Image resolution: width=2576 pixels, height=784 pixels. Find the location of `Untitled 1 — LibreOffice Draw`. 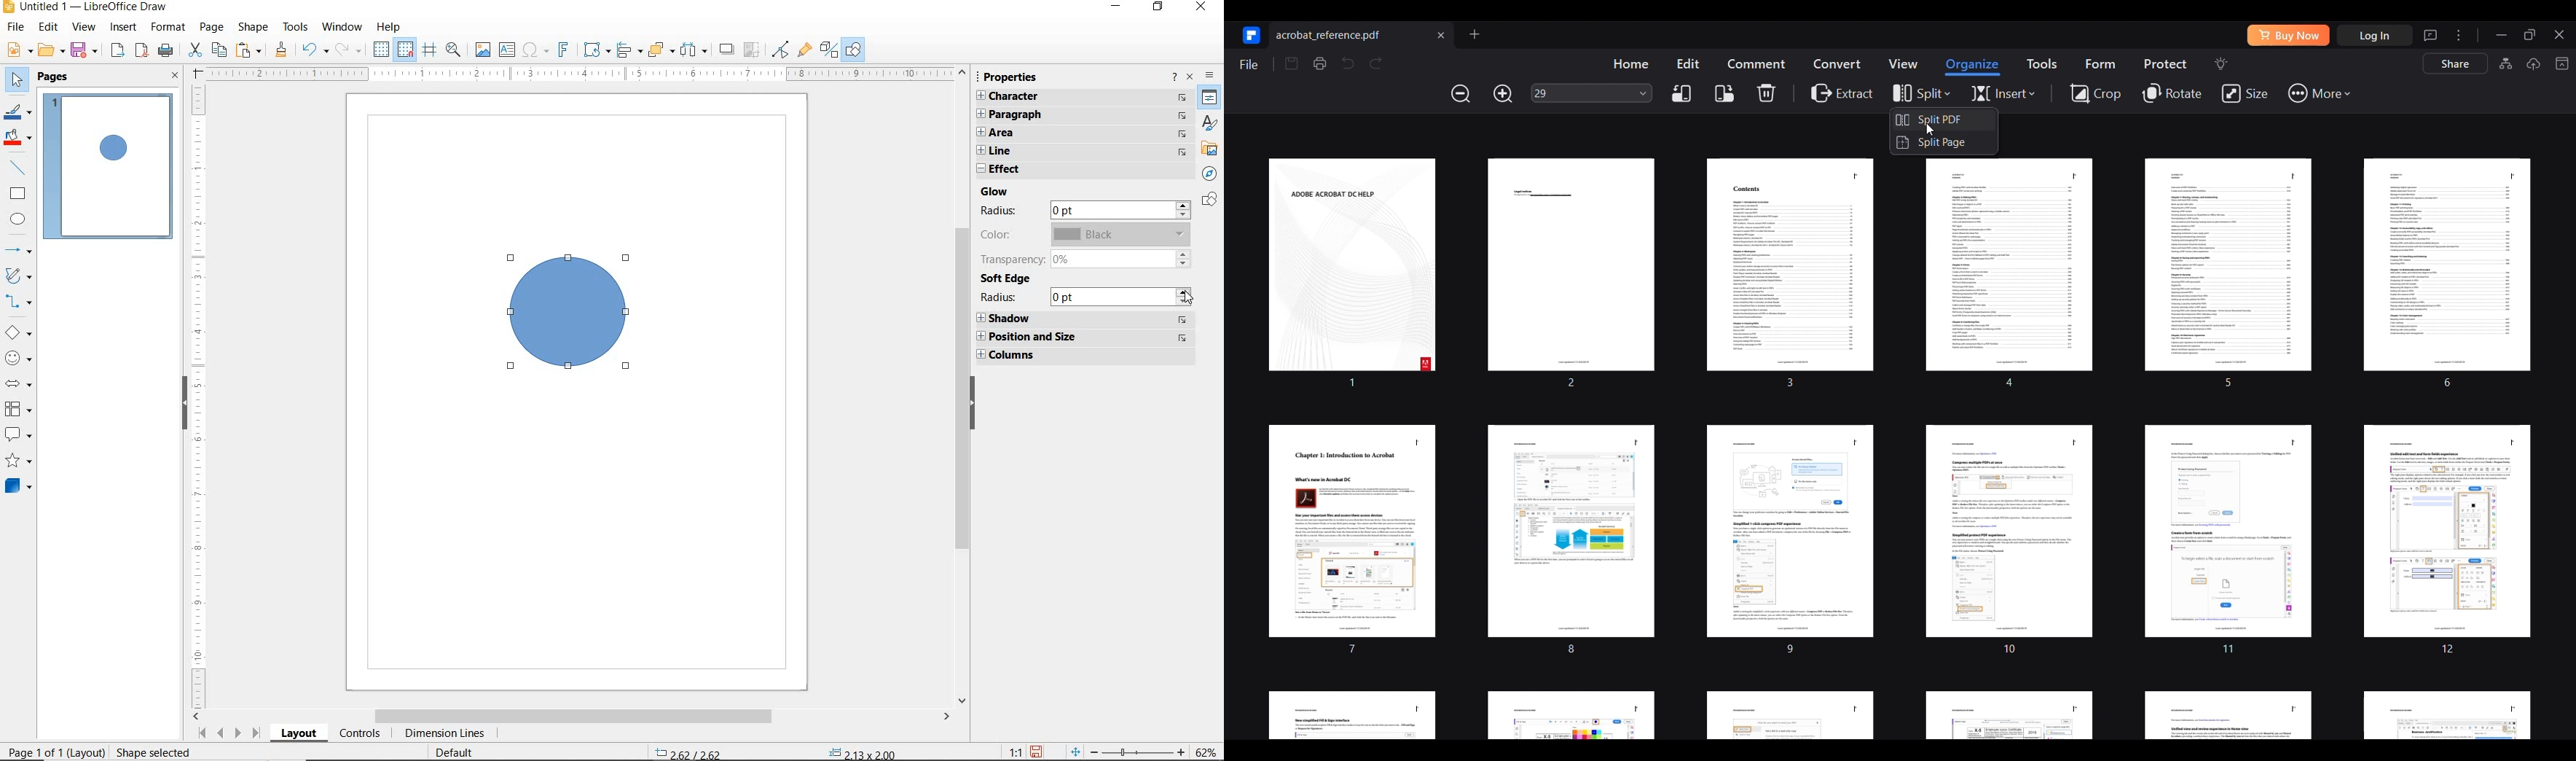

Untitled 1 — LibreOffice Draw is located at coordinates (85, 8).